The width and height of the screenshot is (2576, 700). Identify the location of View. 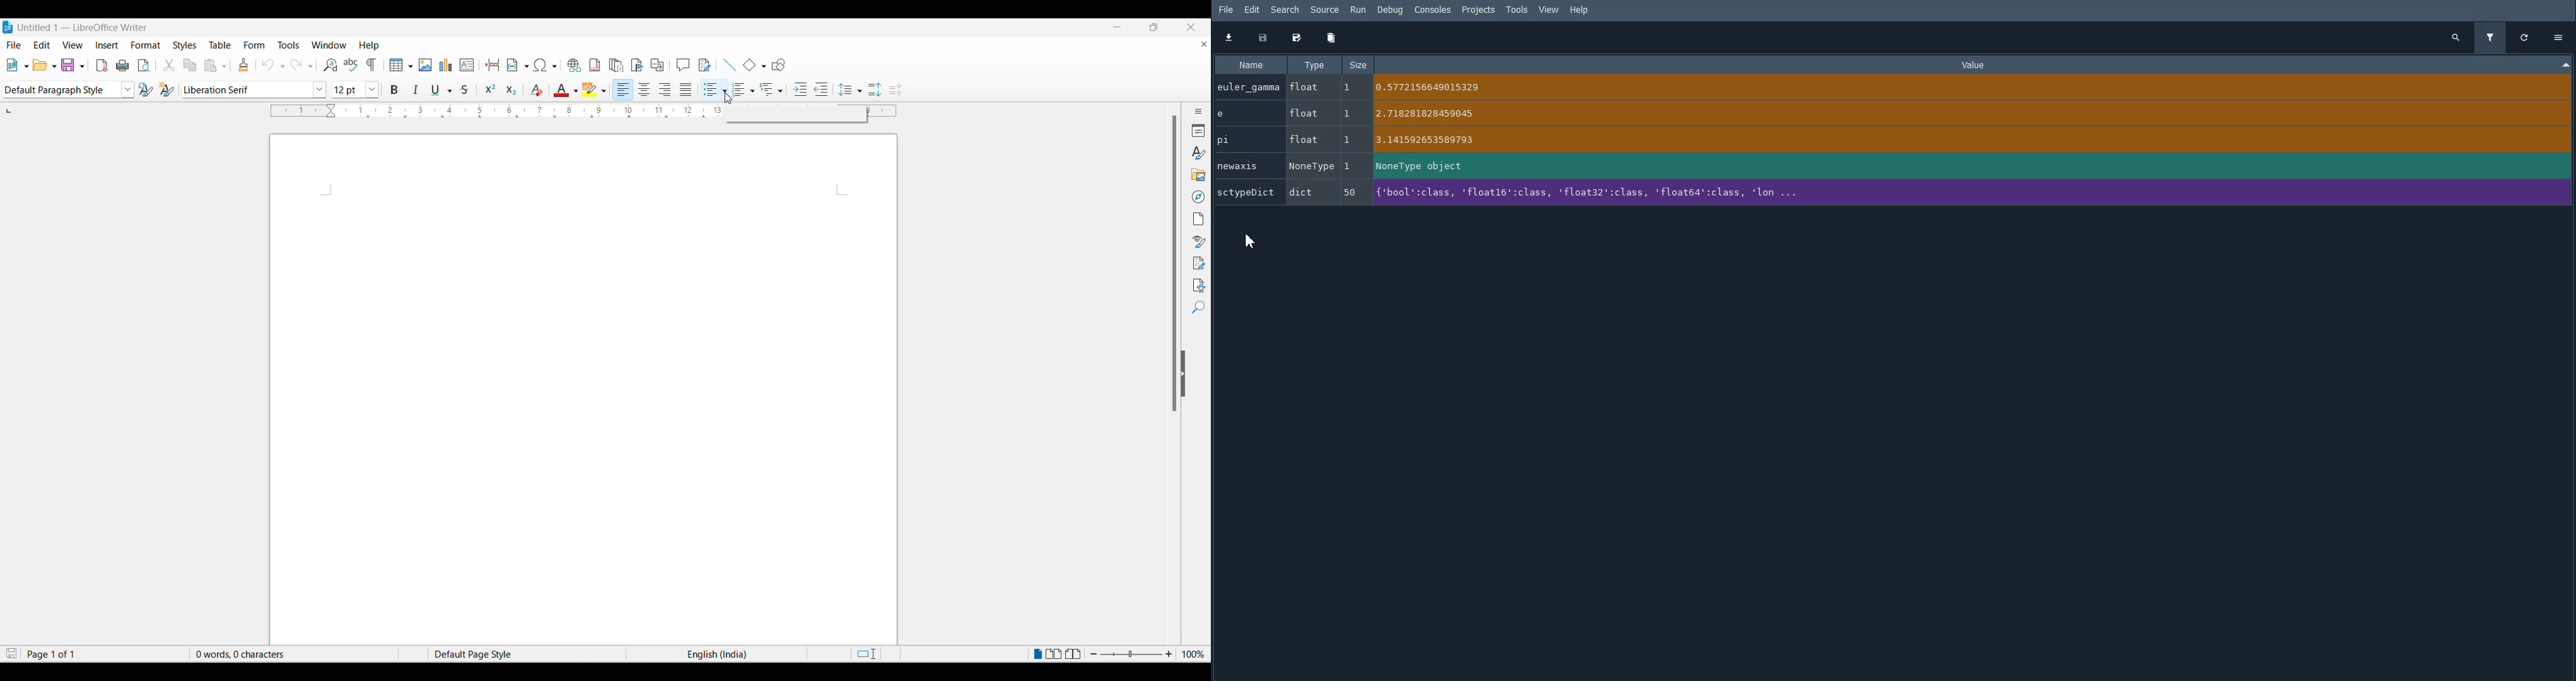
(72, 44).